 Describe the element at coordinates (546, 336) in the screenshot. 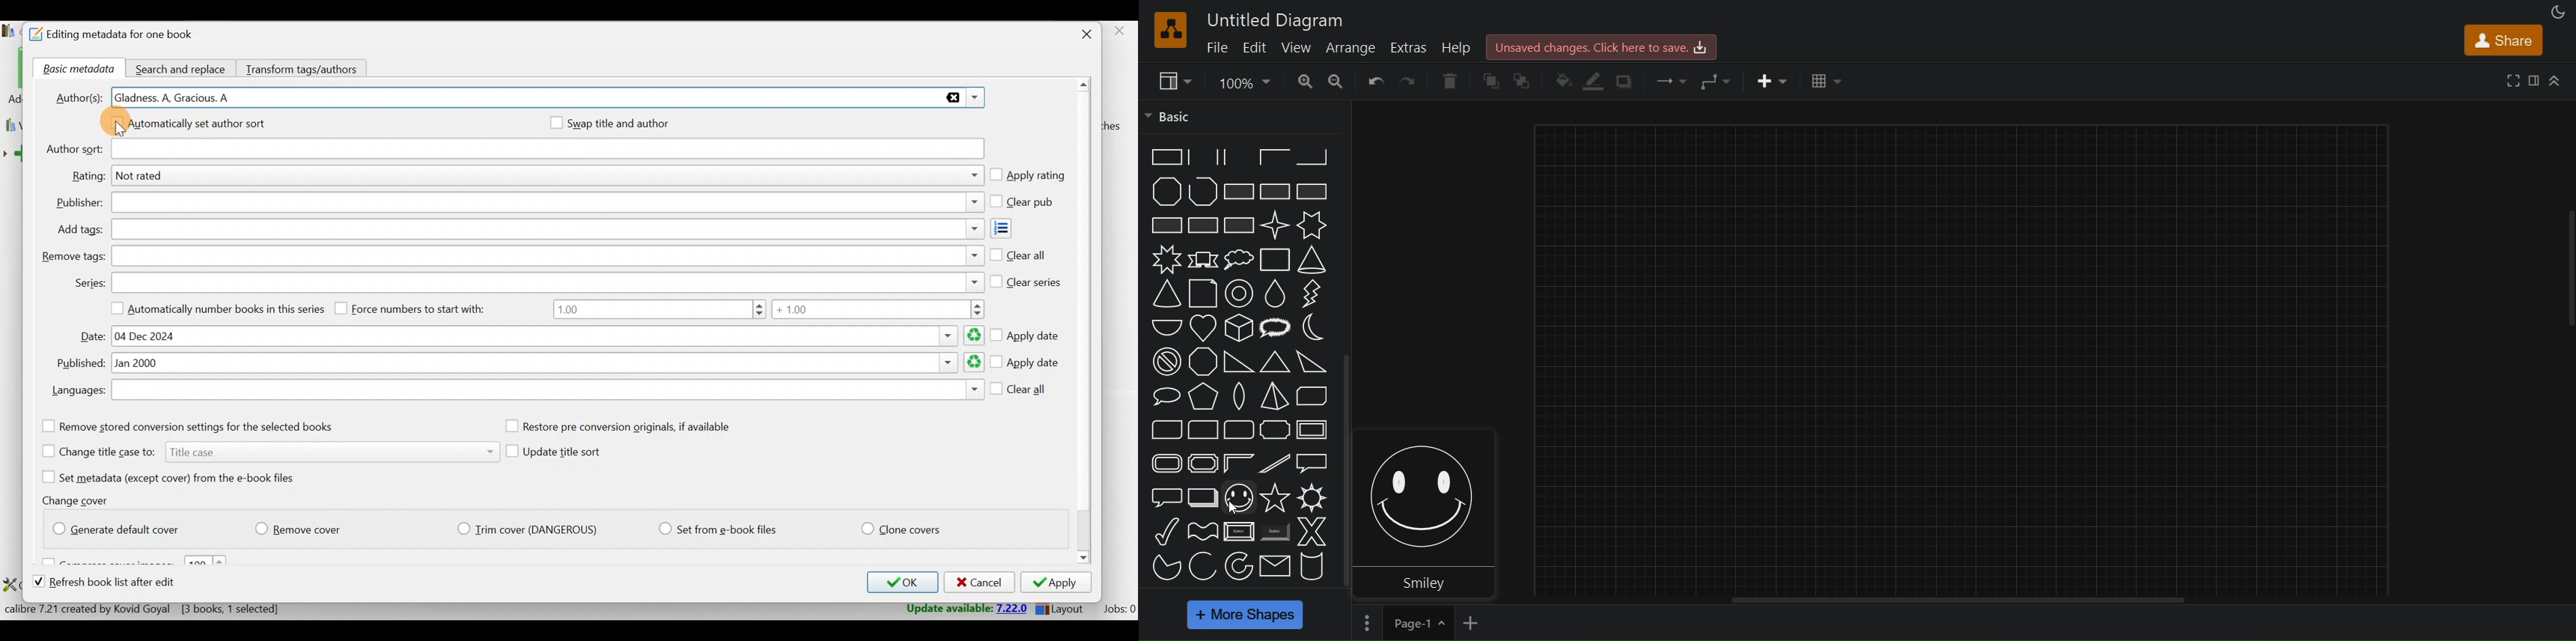

I see `Date` at that location.